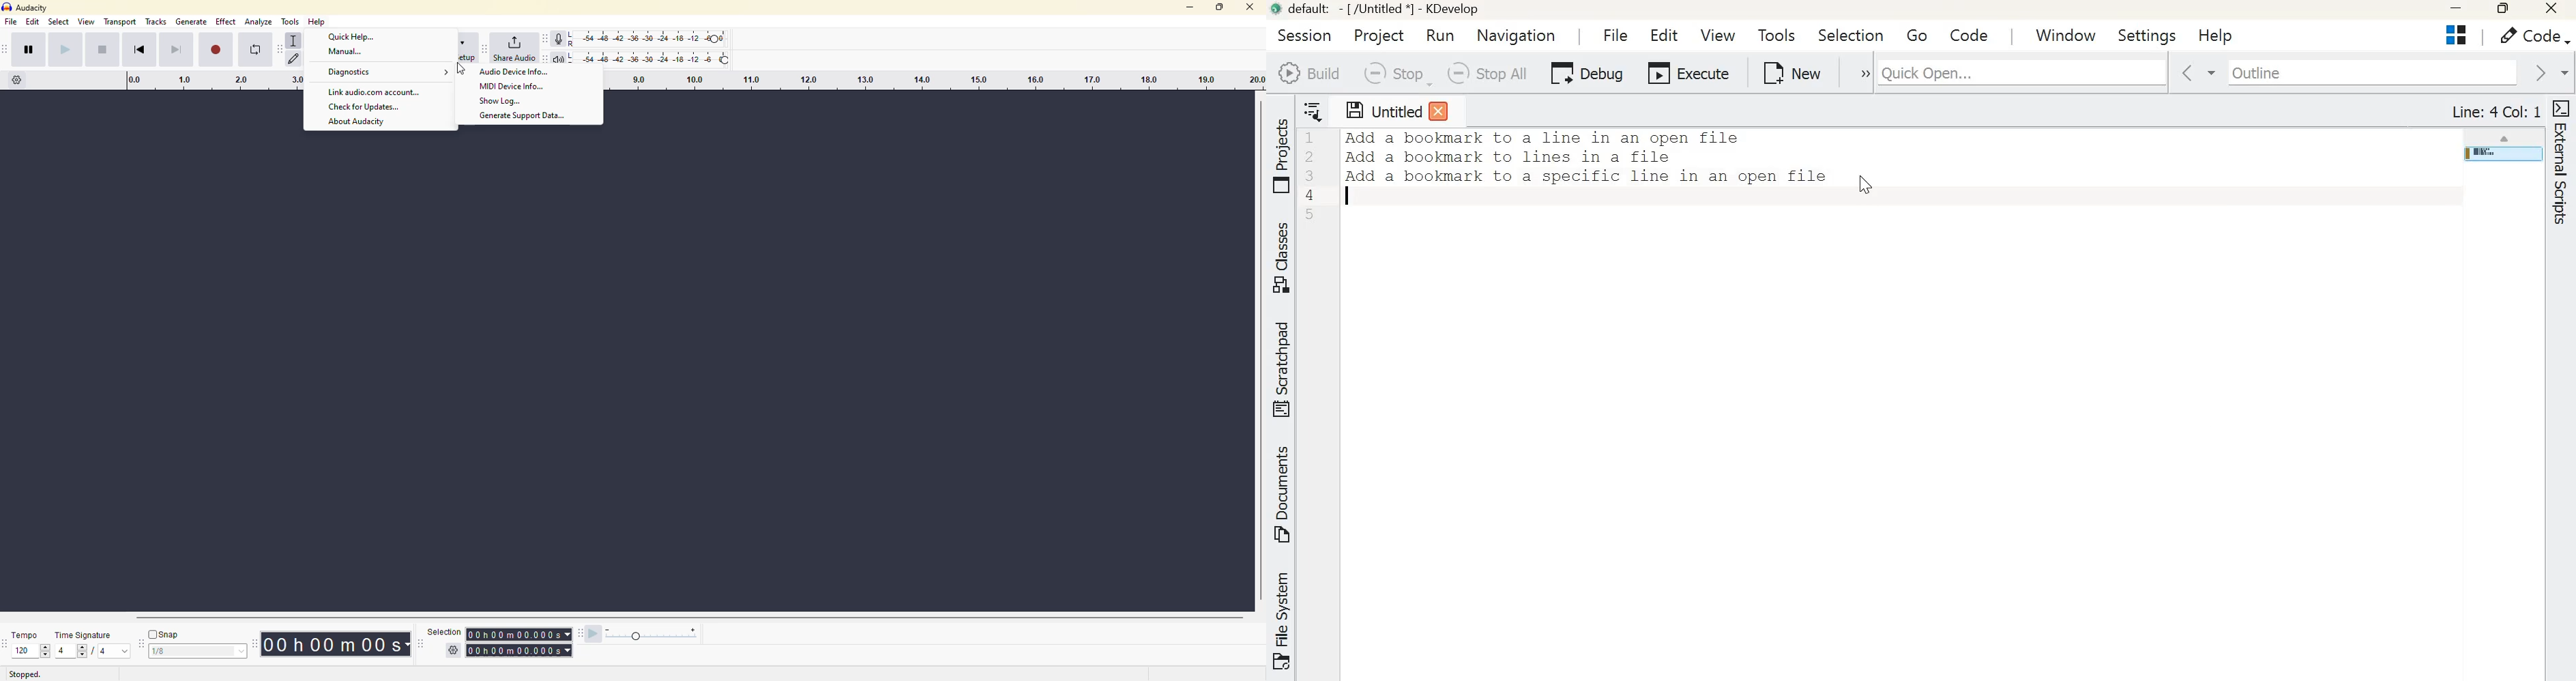 The width and height of the screenshot is (2576, 700). What do you see at coordinates (1258, 349) in the screenshot?
I see `Vertical Scrollbar` at bounding box center [1258, 349].